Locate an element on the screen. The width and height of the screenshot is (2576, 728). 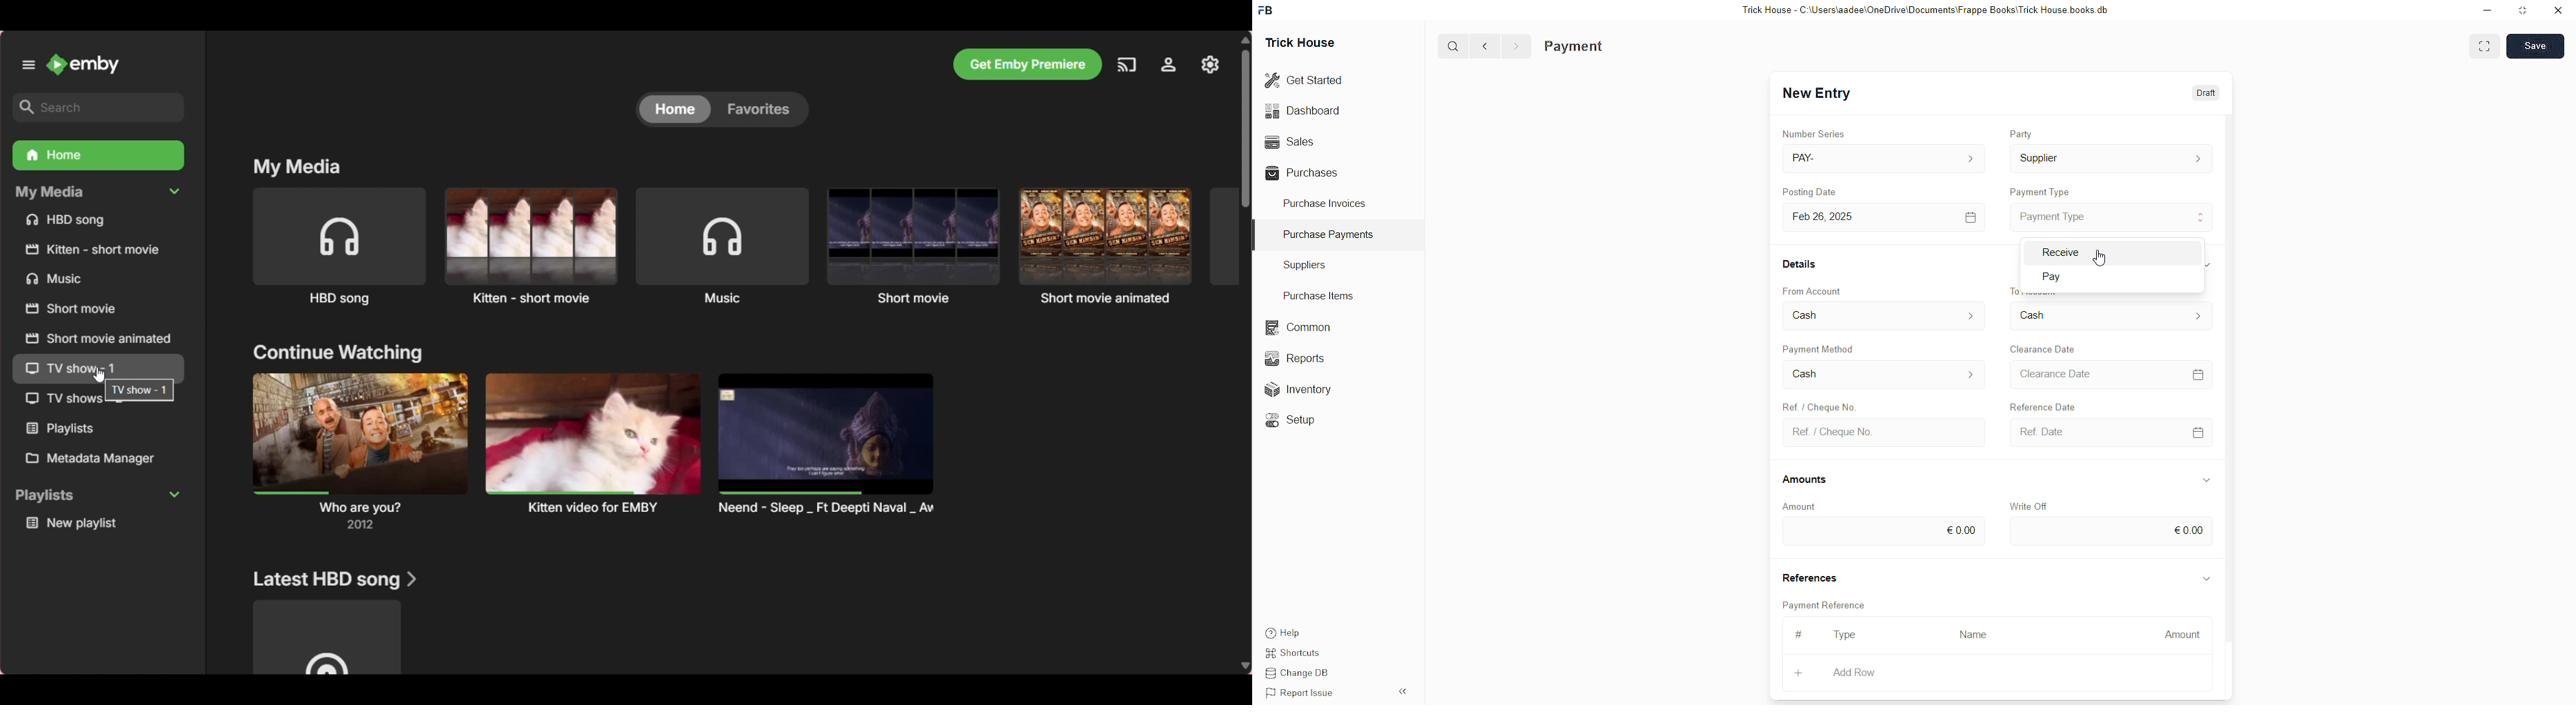
Purchase Payments is located at coordinates (1333, 235).